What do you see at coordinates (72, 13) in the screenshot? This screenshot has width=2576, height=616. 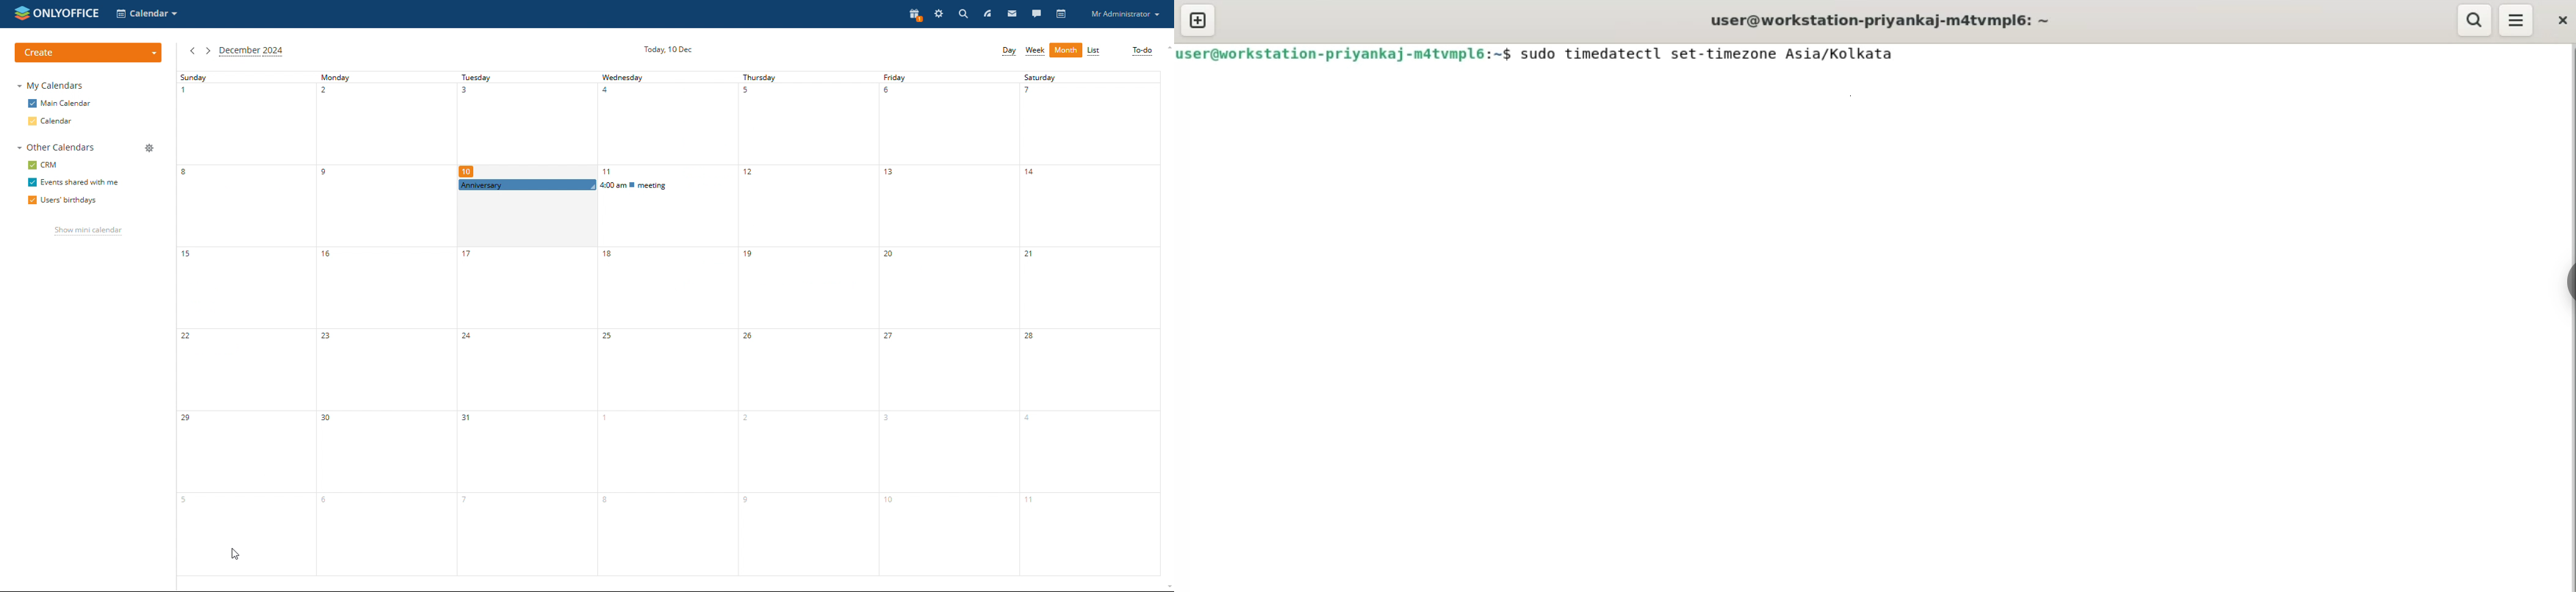 I see `onlyoffice` at bounding box center [72, 13].